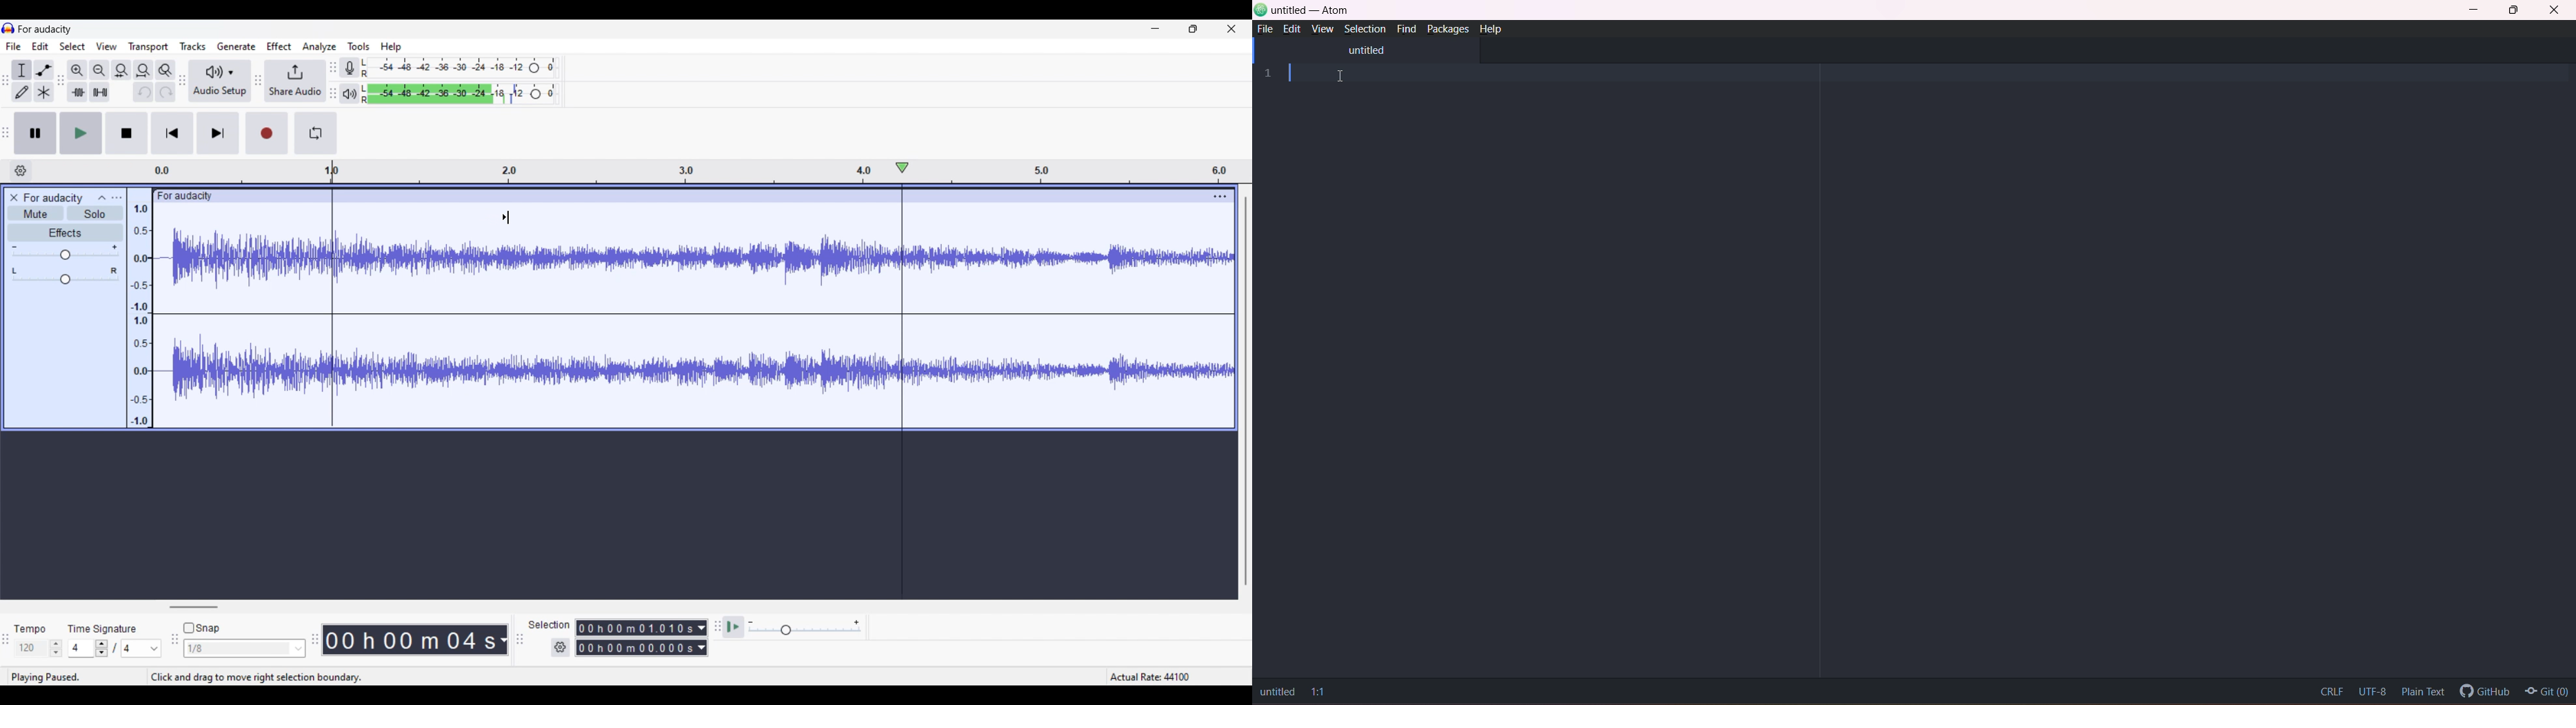 The width and height of the screenshot is (2576, 728). I want to click on Stop, so click(127, 133).